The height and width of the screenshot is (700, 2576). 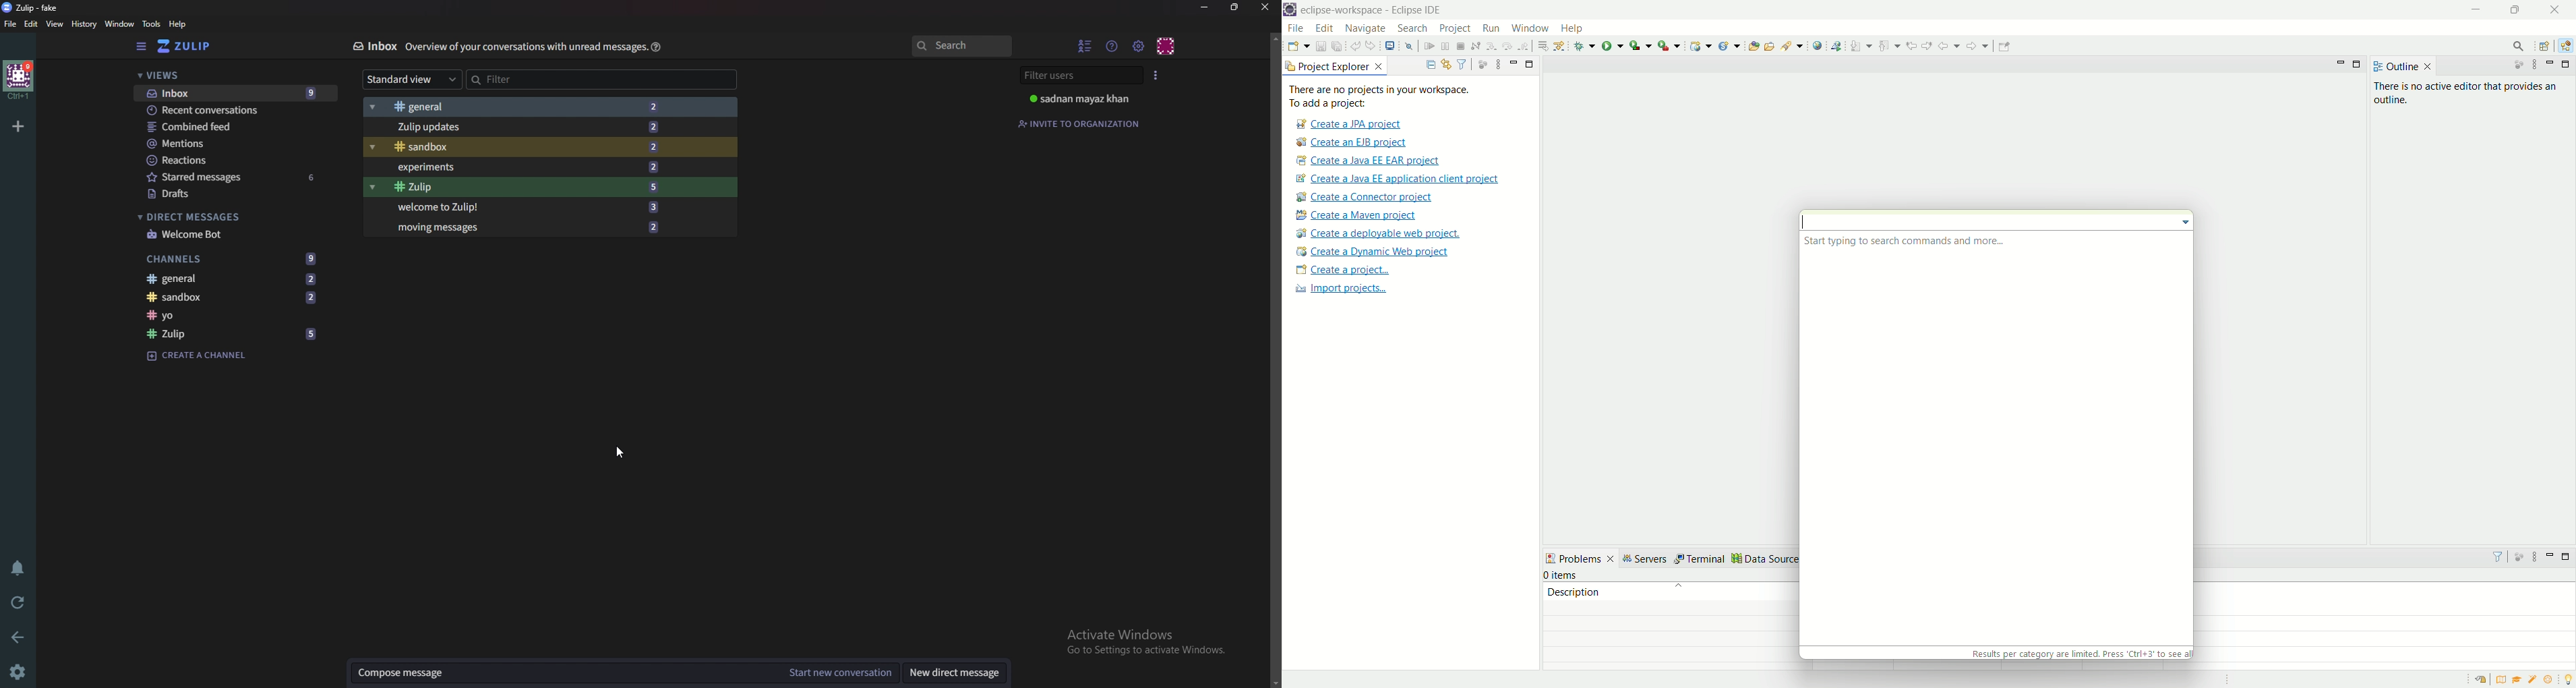 I want to click on forward, so click(x=1977, y=45).